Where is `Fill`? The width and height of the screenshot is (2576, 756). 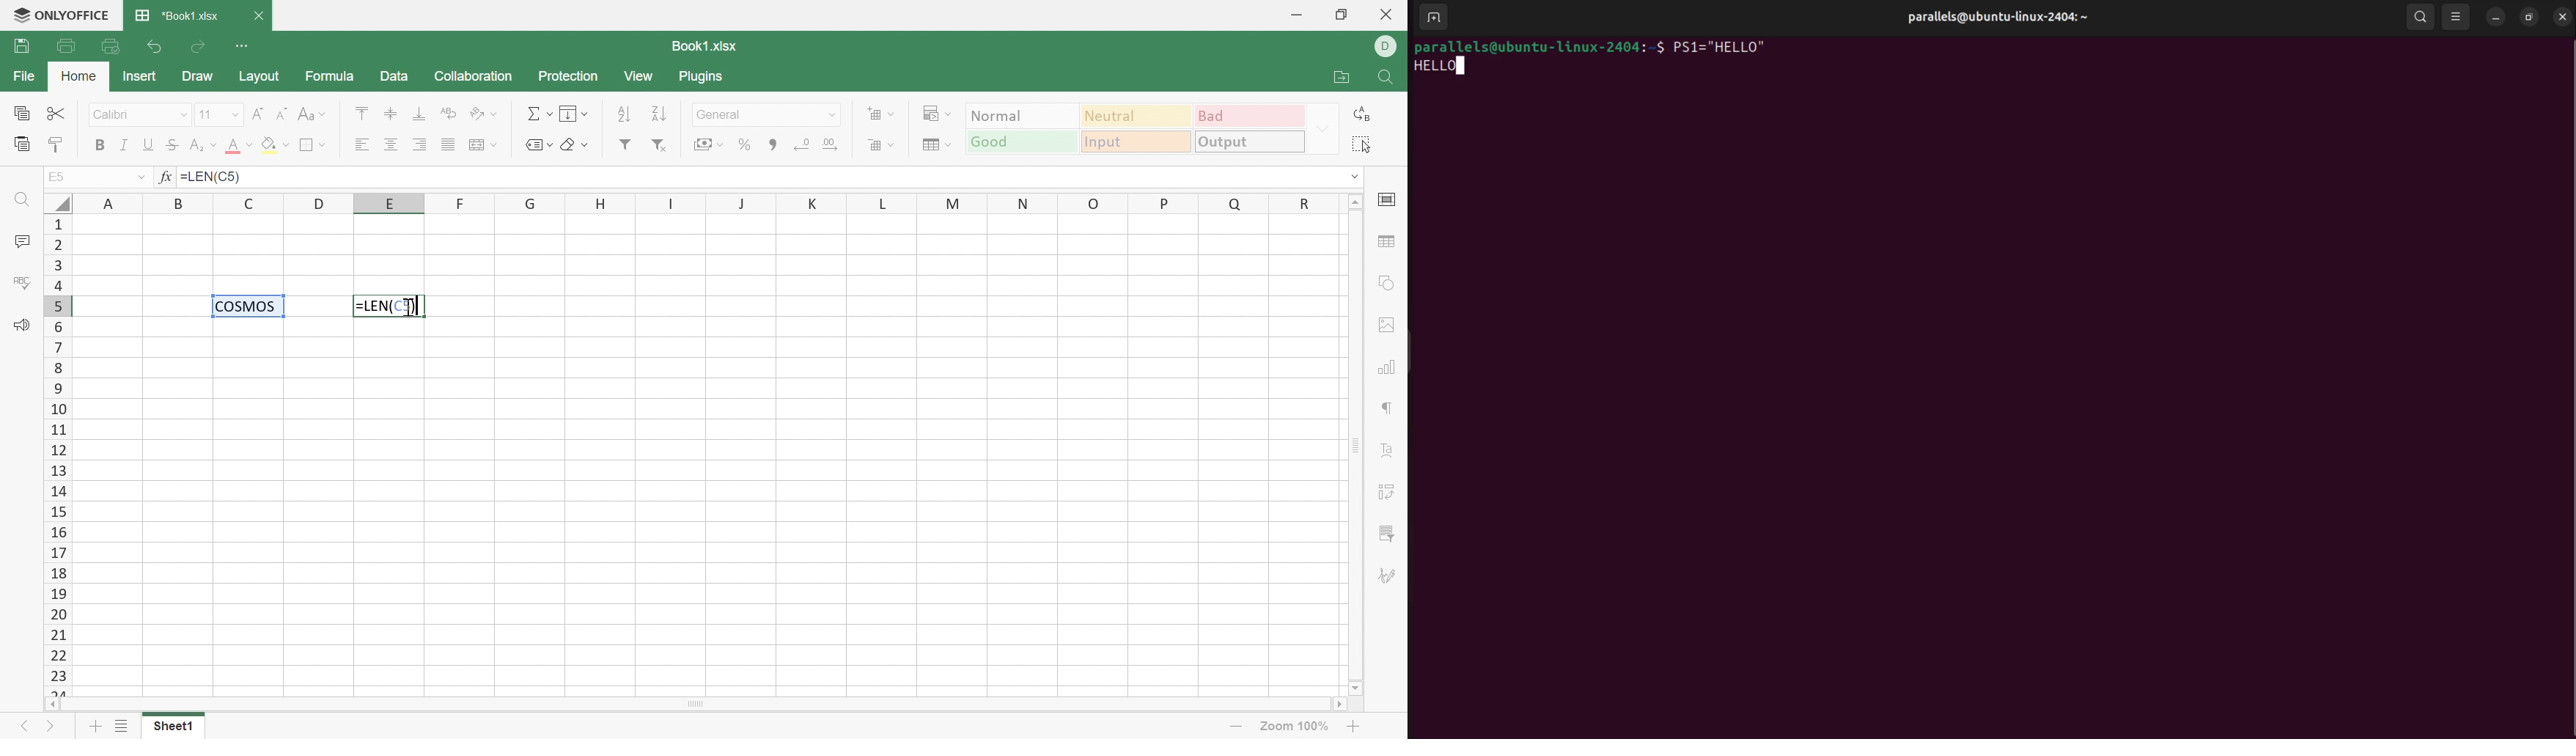 Fill is located at coordinates (575, 114).